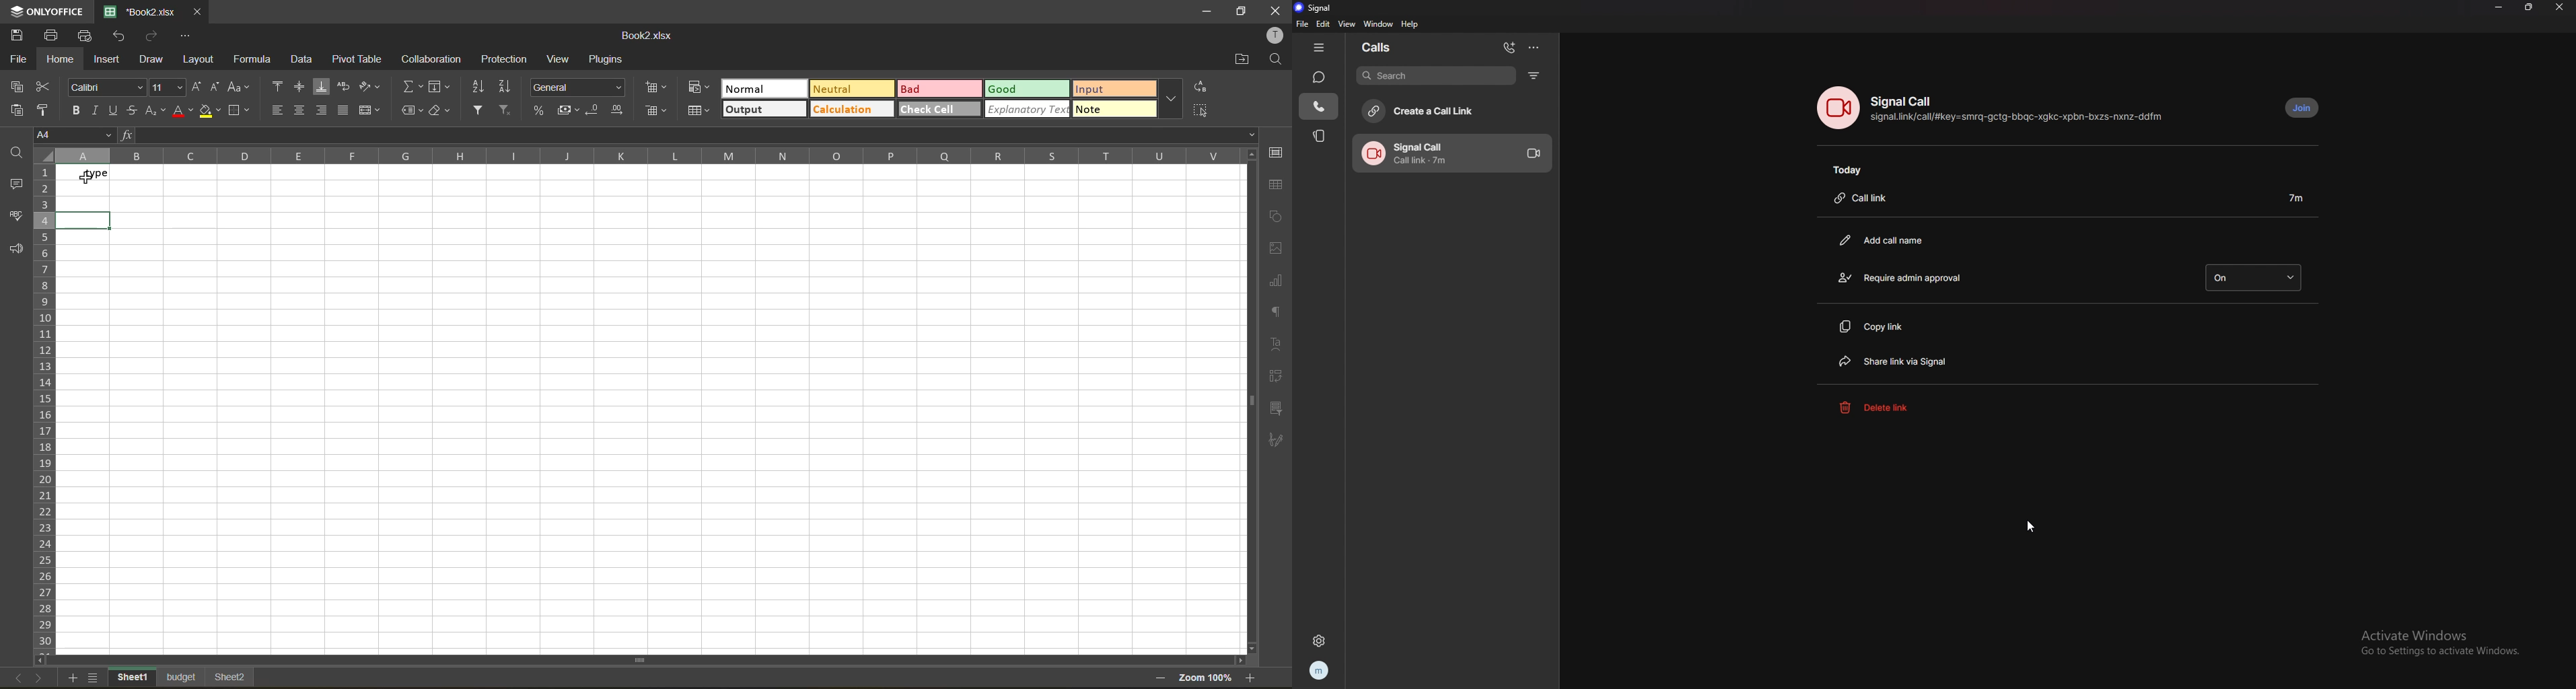 The image size is (2576, 700). I want to click on insert cells, so click(655, 89).